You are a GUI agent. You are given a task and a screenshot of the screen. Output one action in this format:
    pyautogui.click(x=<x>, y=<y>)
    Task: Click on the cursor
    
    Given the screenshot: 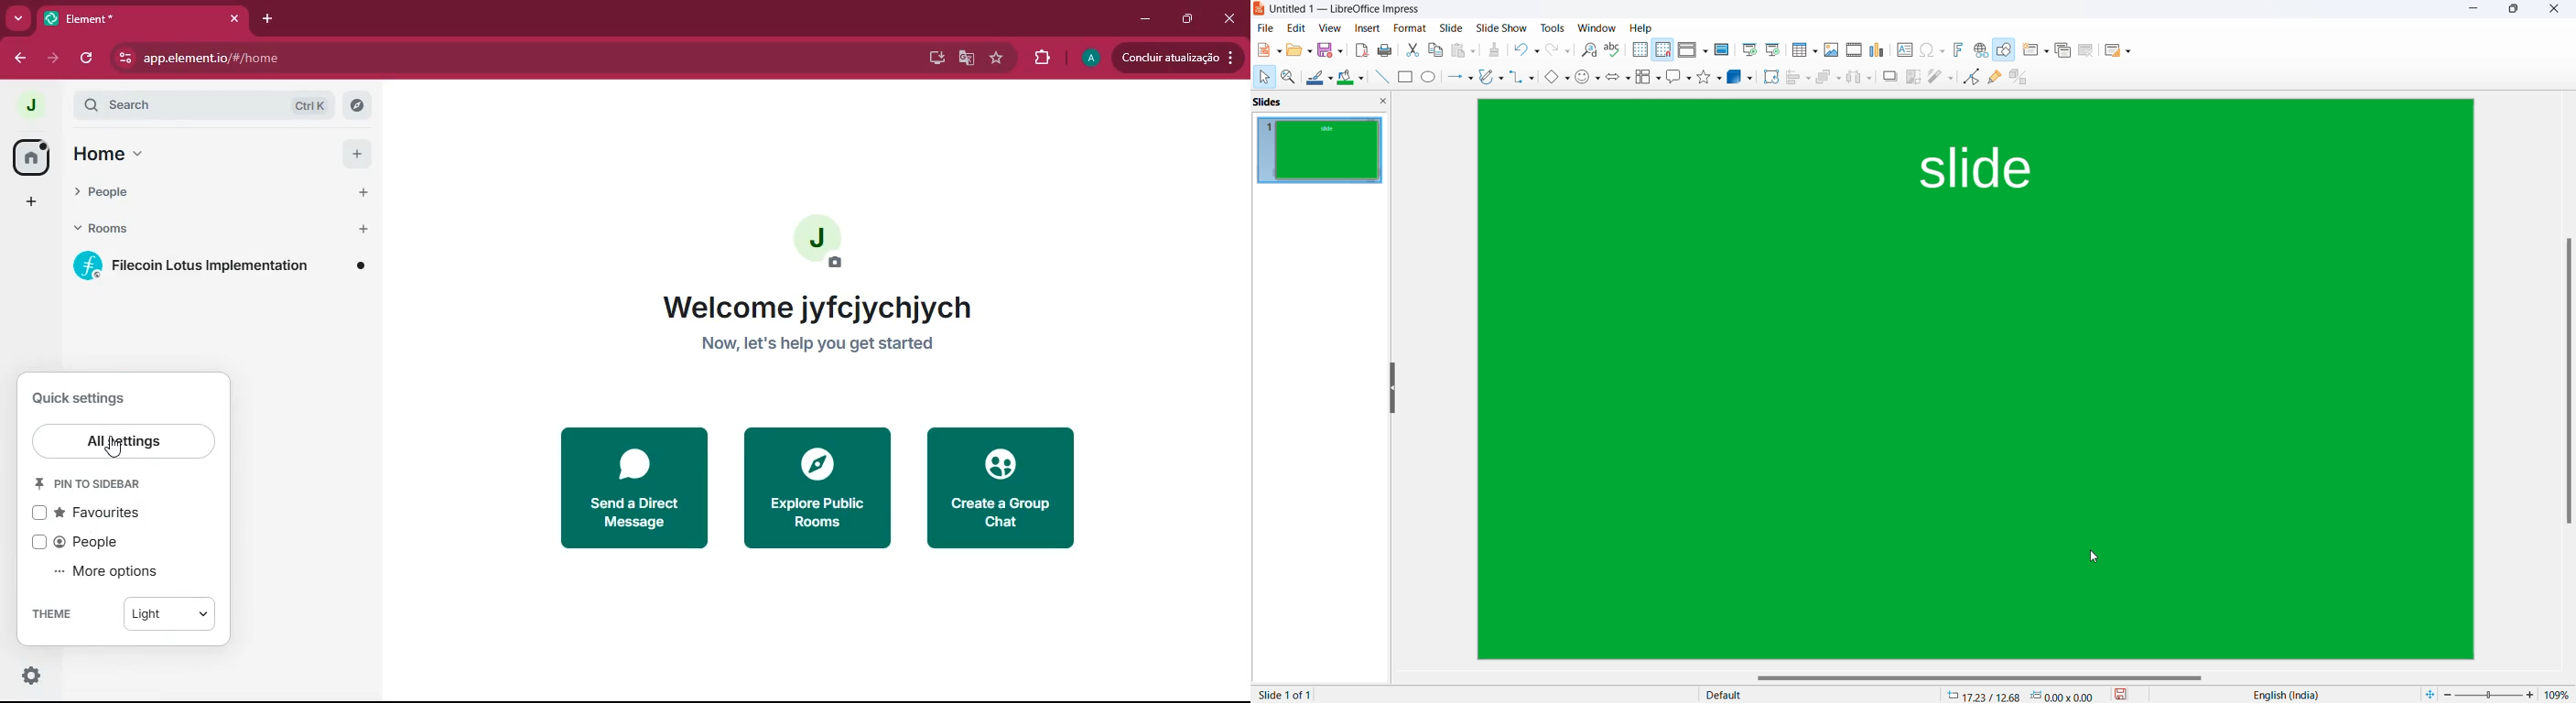 What is the action you would take?
    pyautogui.click(x=1264, y=77)
    